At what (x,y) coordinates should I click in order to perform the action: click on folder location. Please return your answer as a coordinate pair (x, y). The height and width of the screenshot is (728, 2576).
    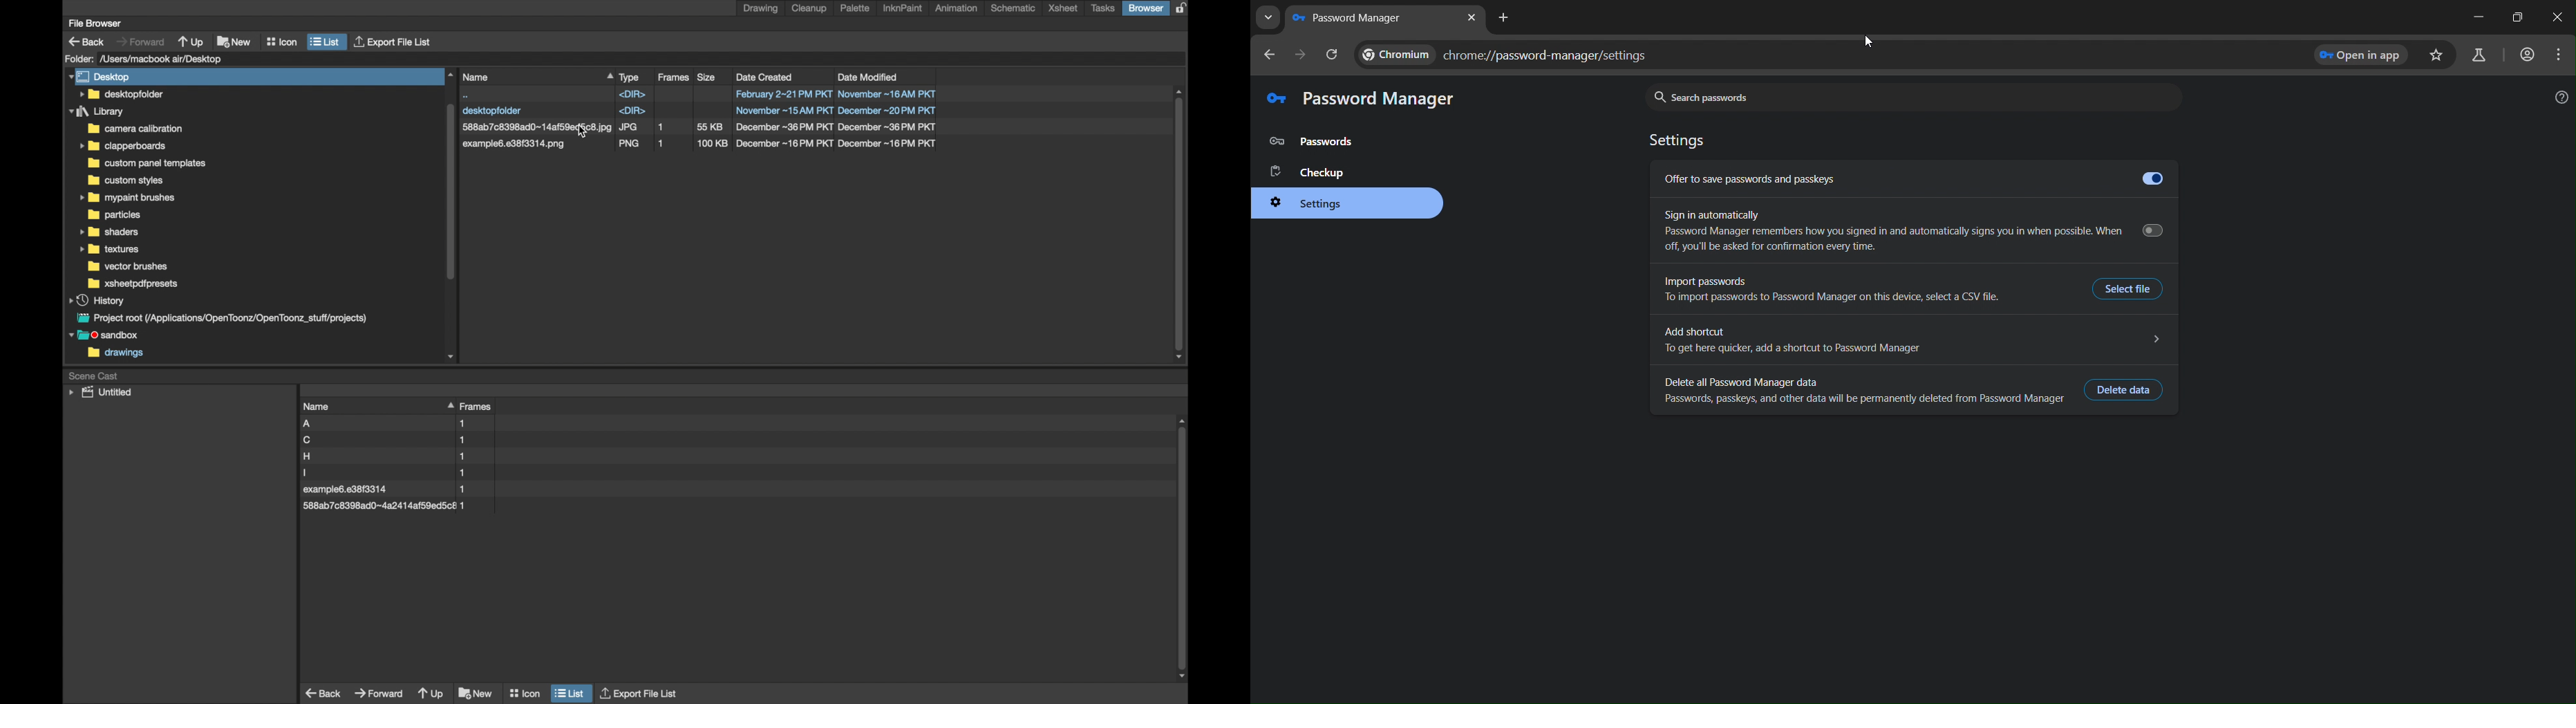
    Looking at the image, I should click on (164, 59).